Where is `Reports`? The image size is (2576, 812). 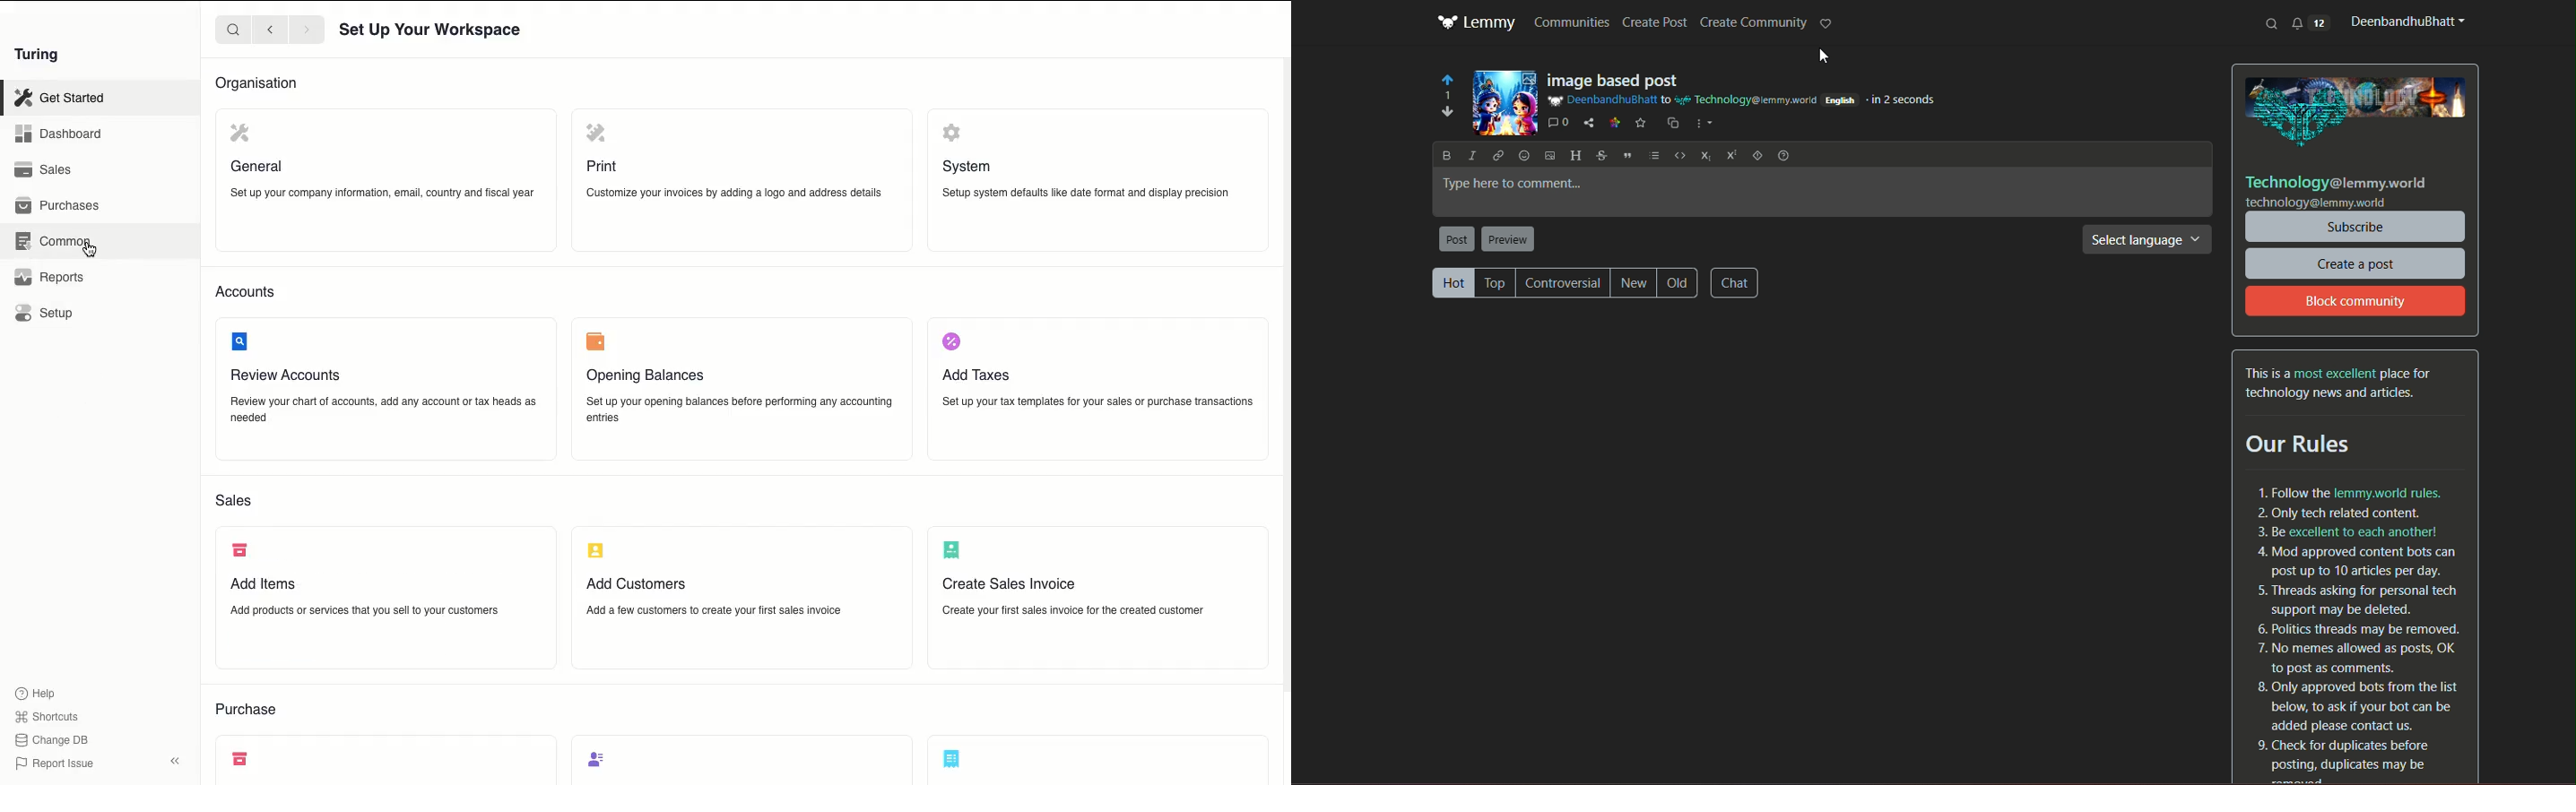
Reports is located at coordinates (62, 277).